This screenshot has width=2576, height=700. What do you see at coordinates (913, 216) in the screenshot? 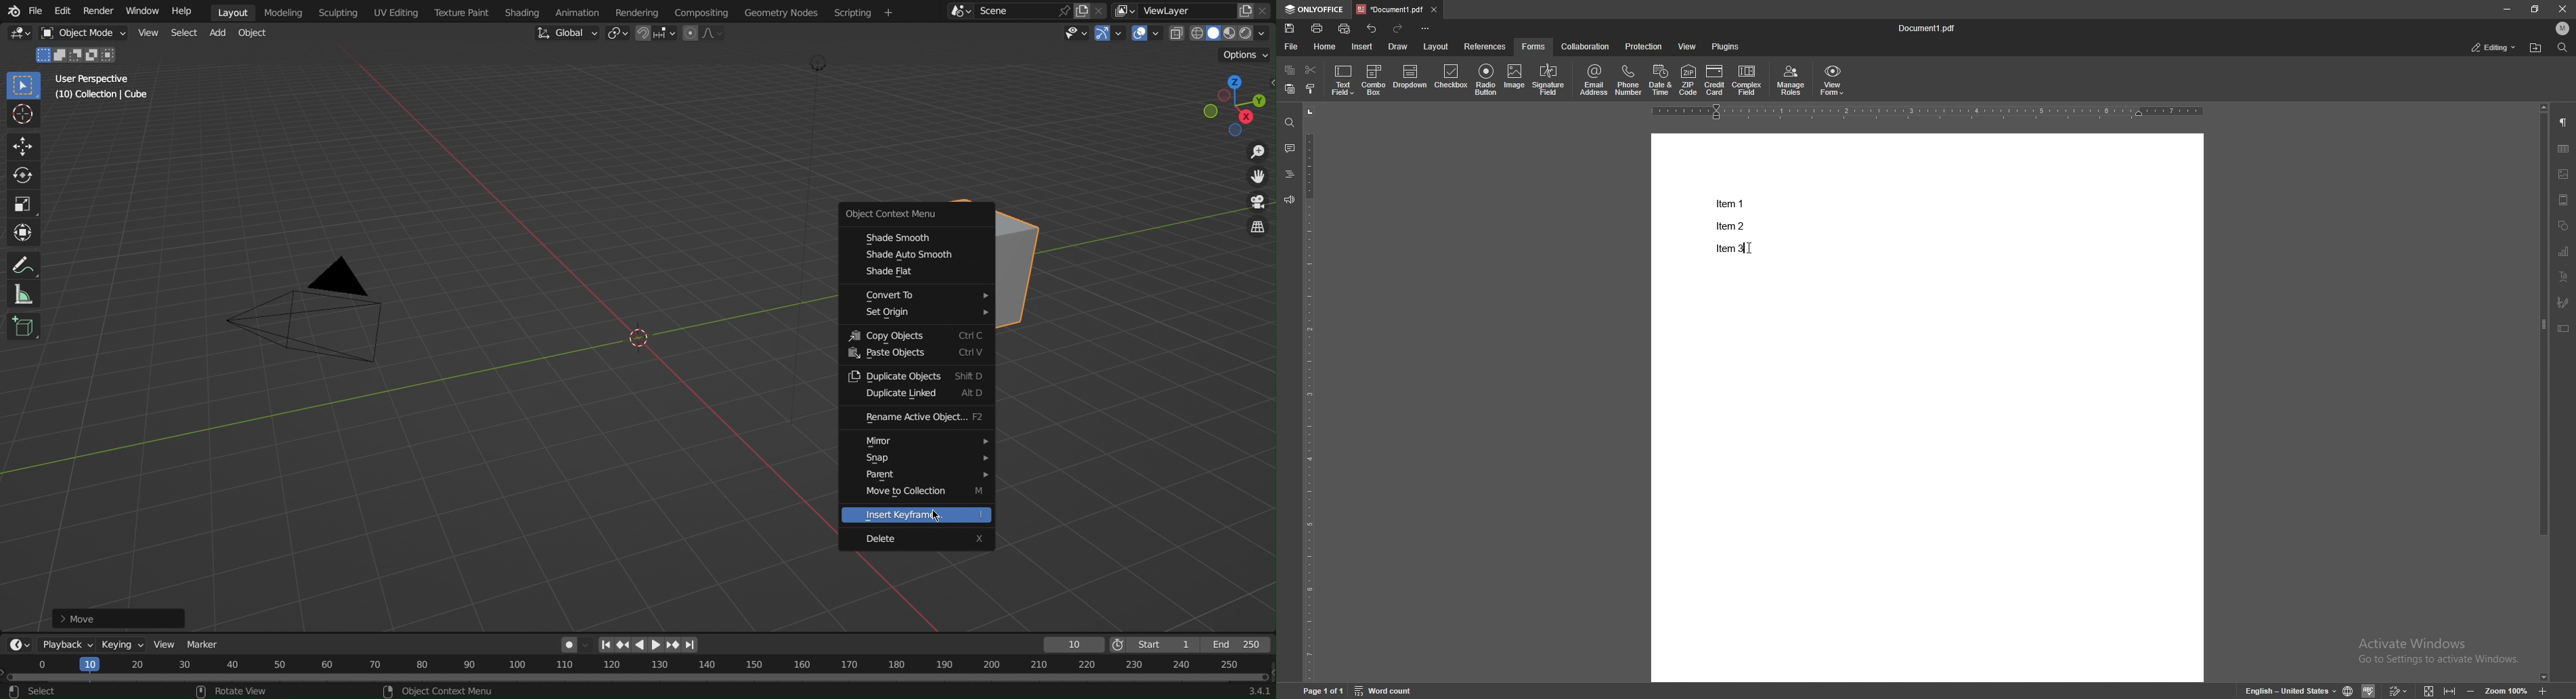
I see `Open Context Menu` at bounding box center [913, 216].